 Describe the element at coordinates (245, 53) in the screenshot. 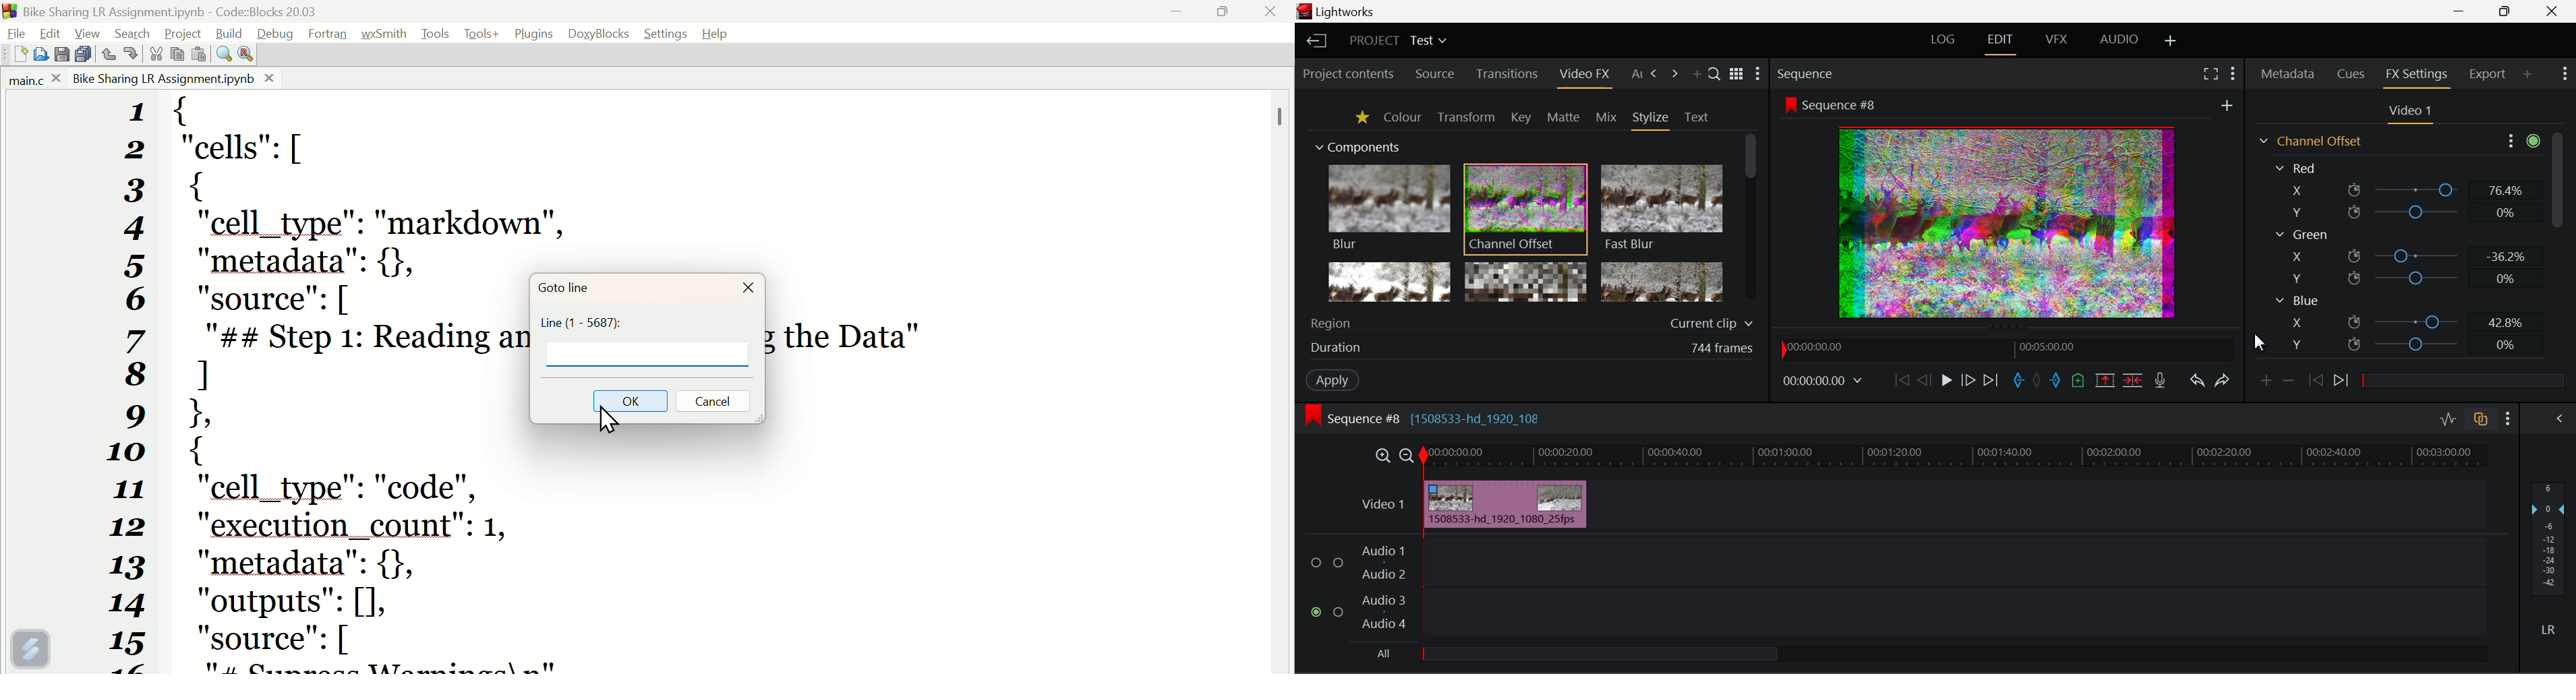

I see `Replace` at that location.